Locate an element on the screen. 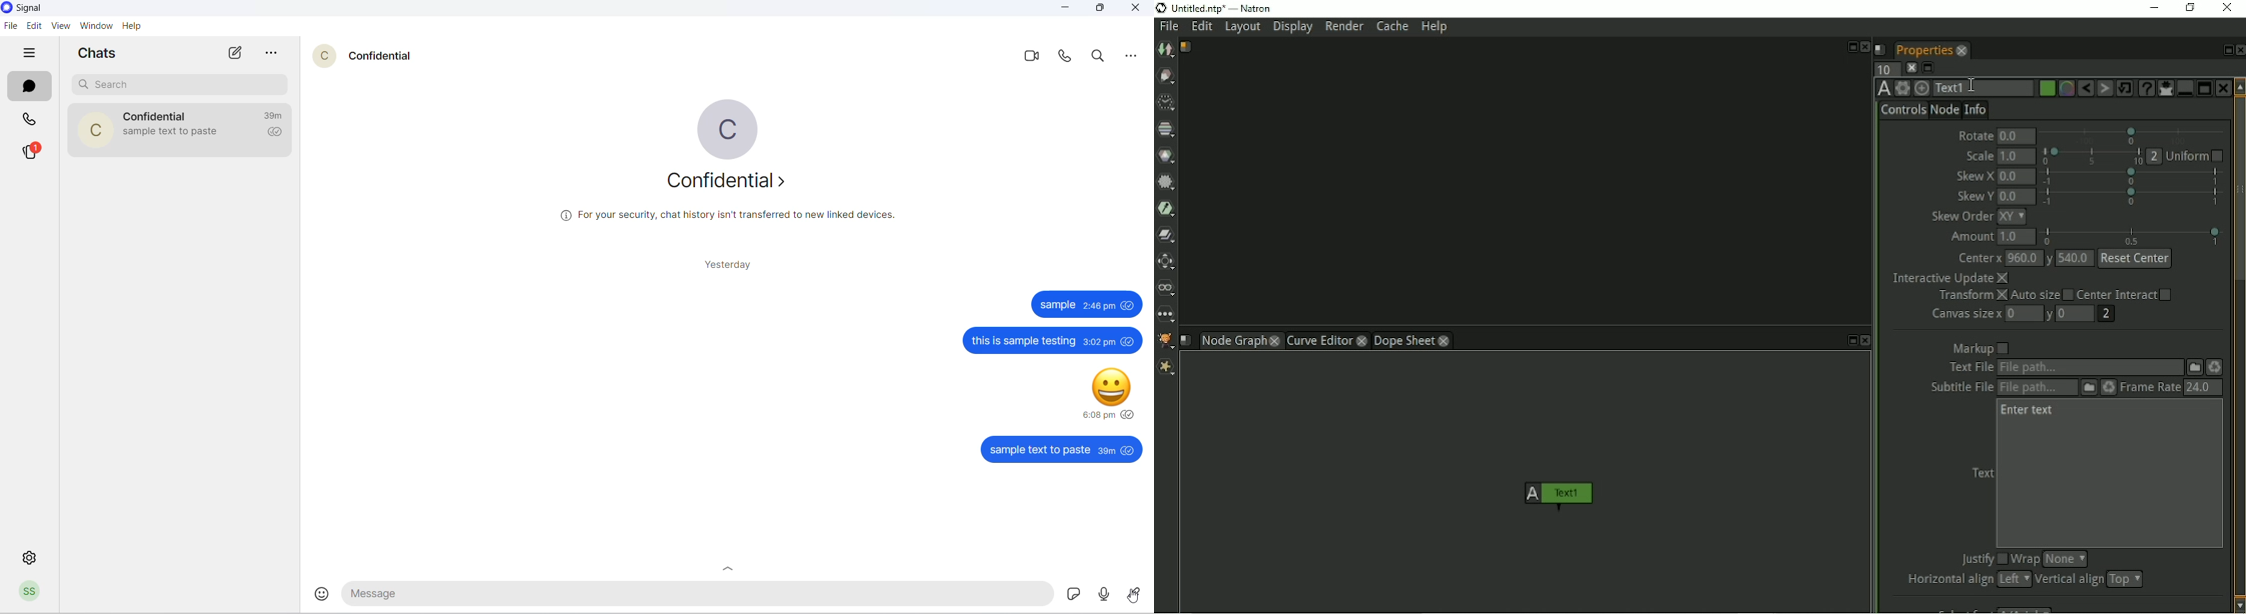 The width and height of the screenshot is (2268, 616). maximize is located at coordinates (1099, 9).